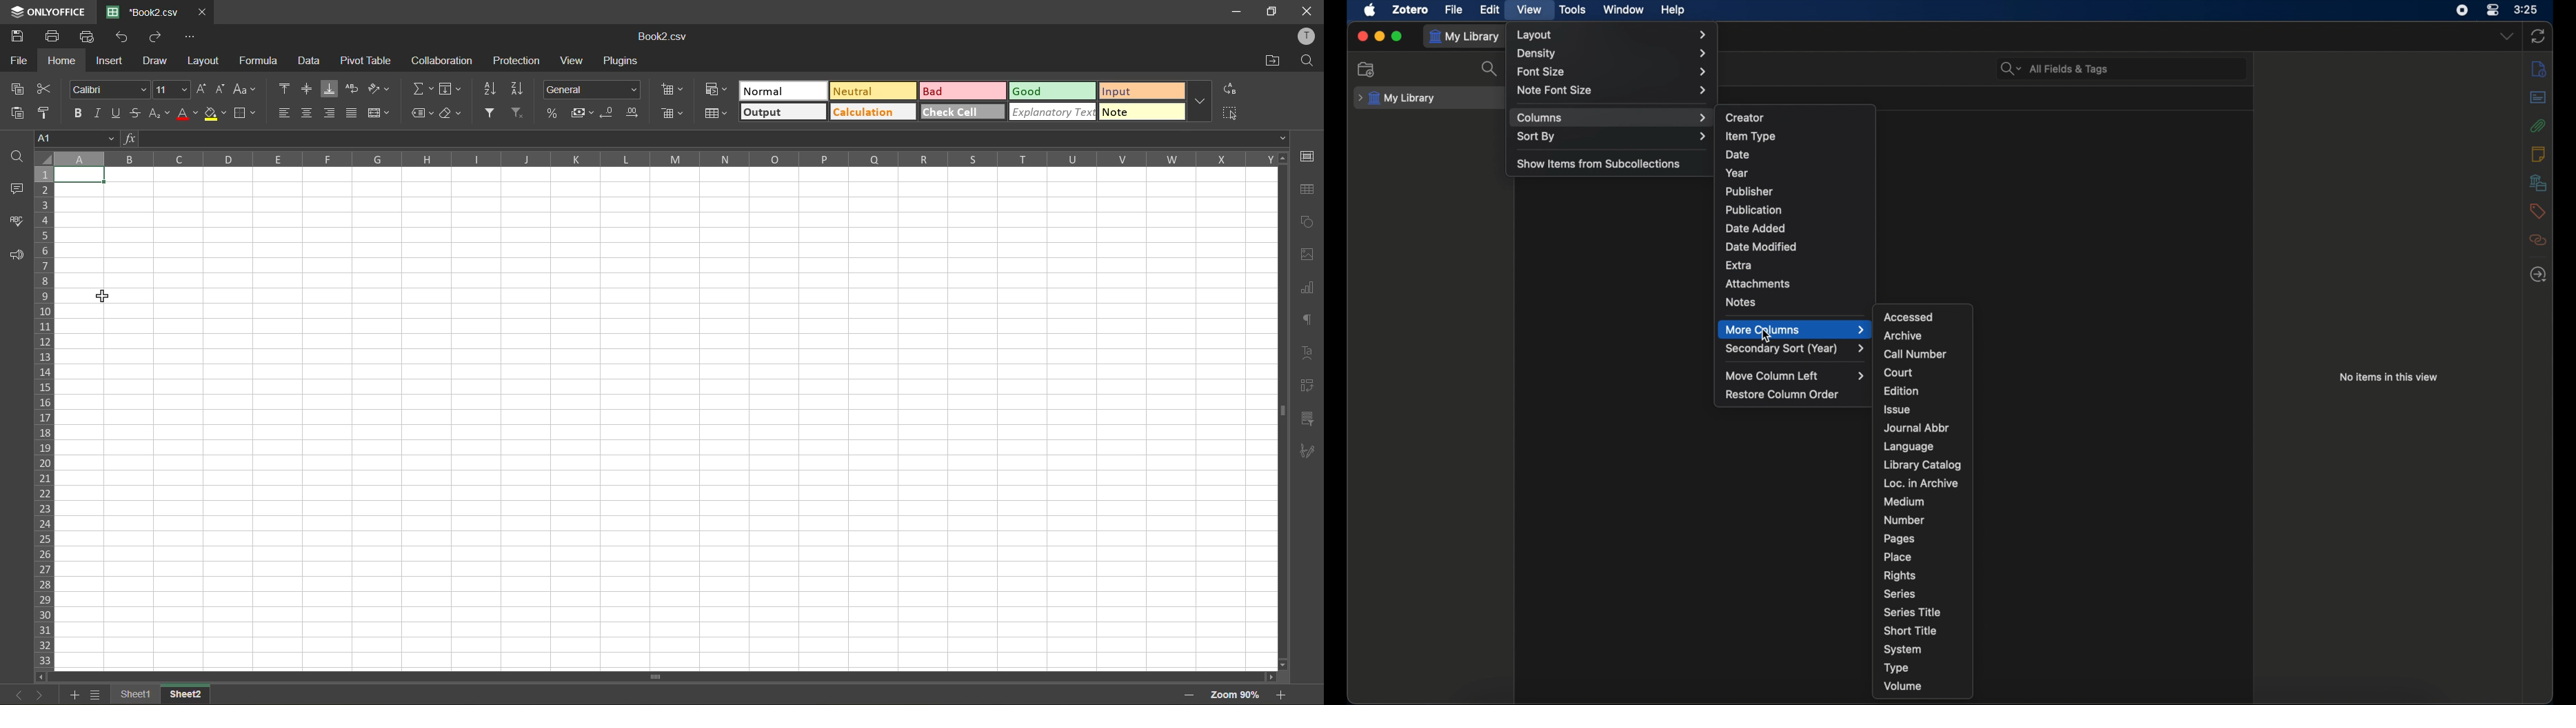 The width and height of the screenshot is (2576, 728). What do you see at coordinates (1380, 36) in the screenshot?
I see `minimize` at bounding box center [1380, 36].